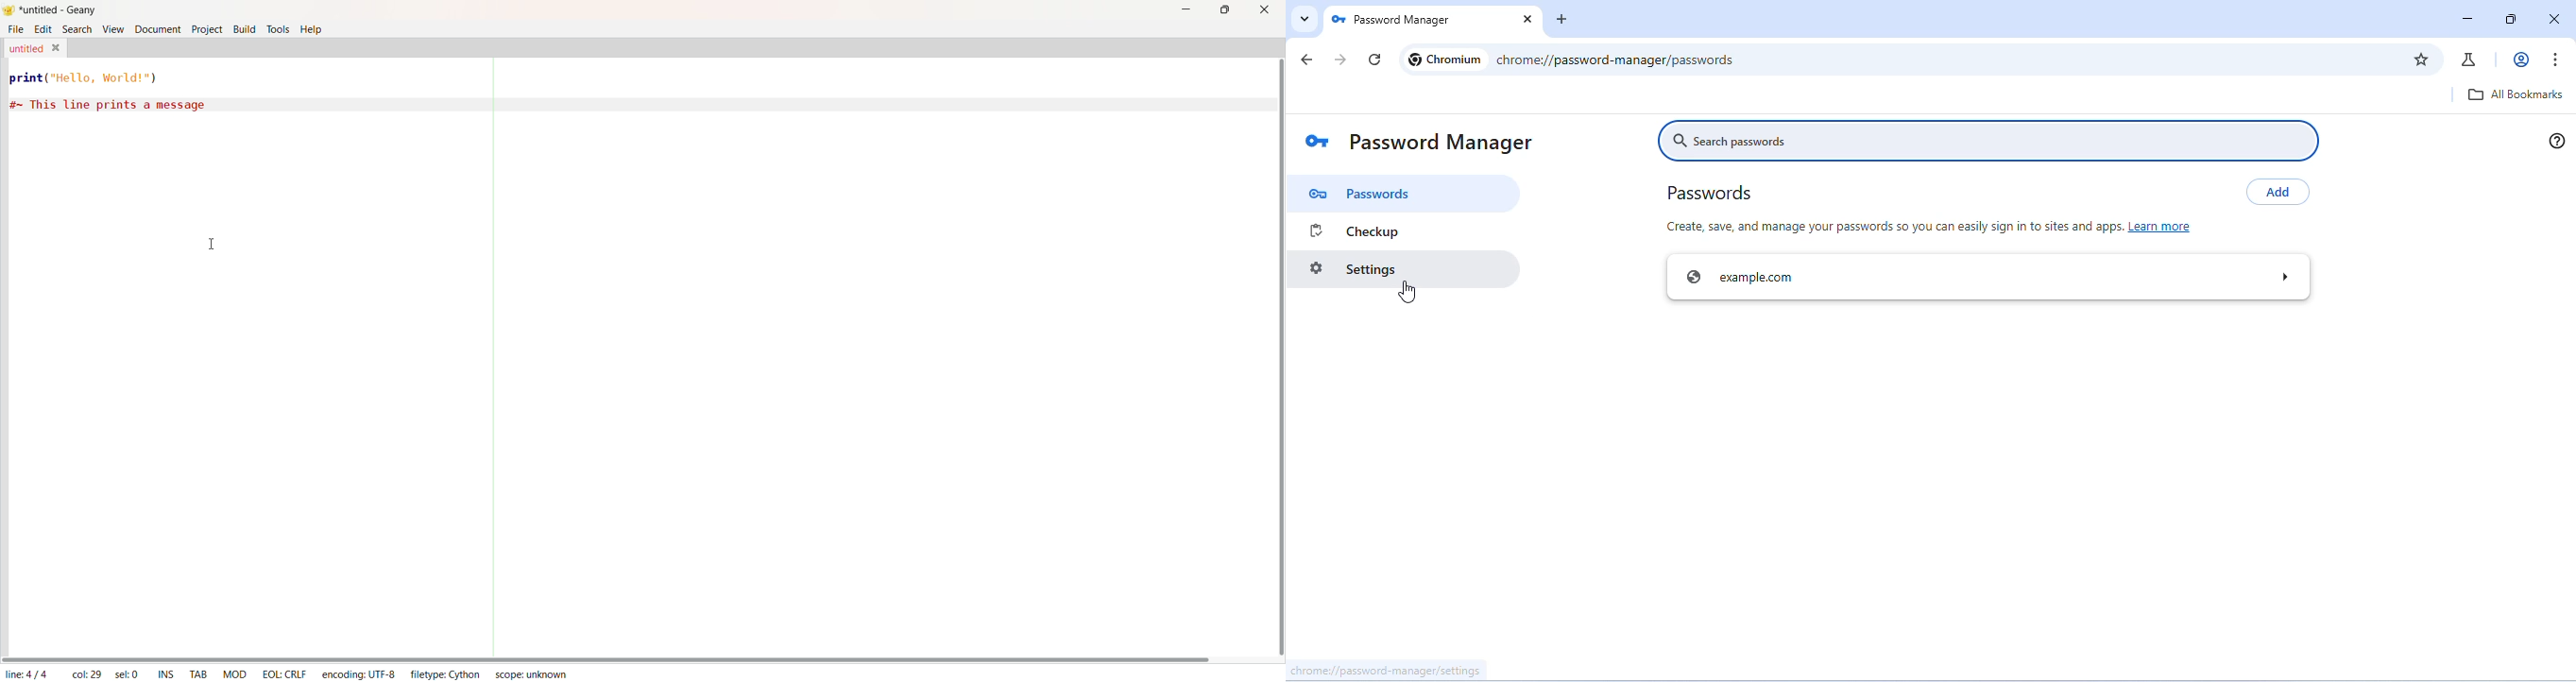 This screenshot has width=2576, height=700. I want to click on close, so click(2557, 20).